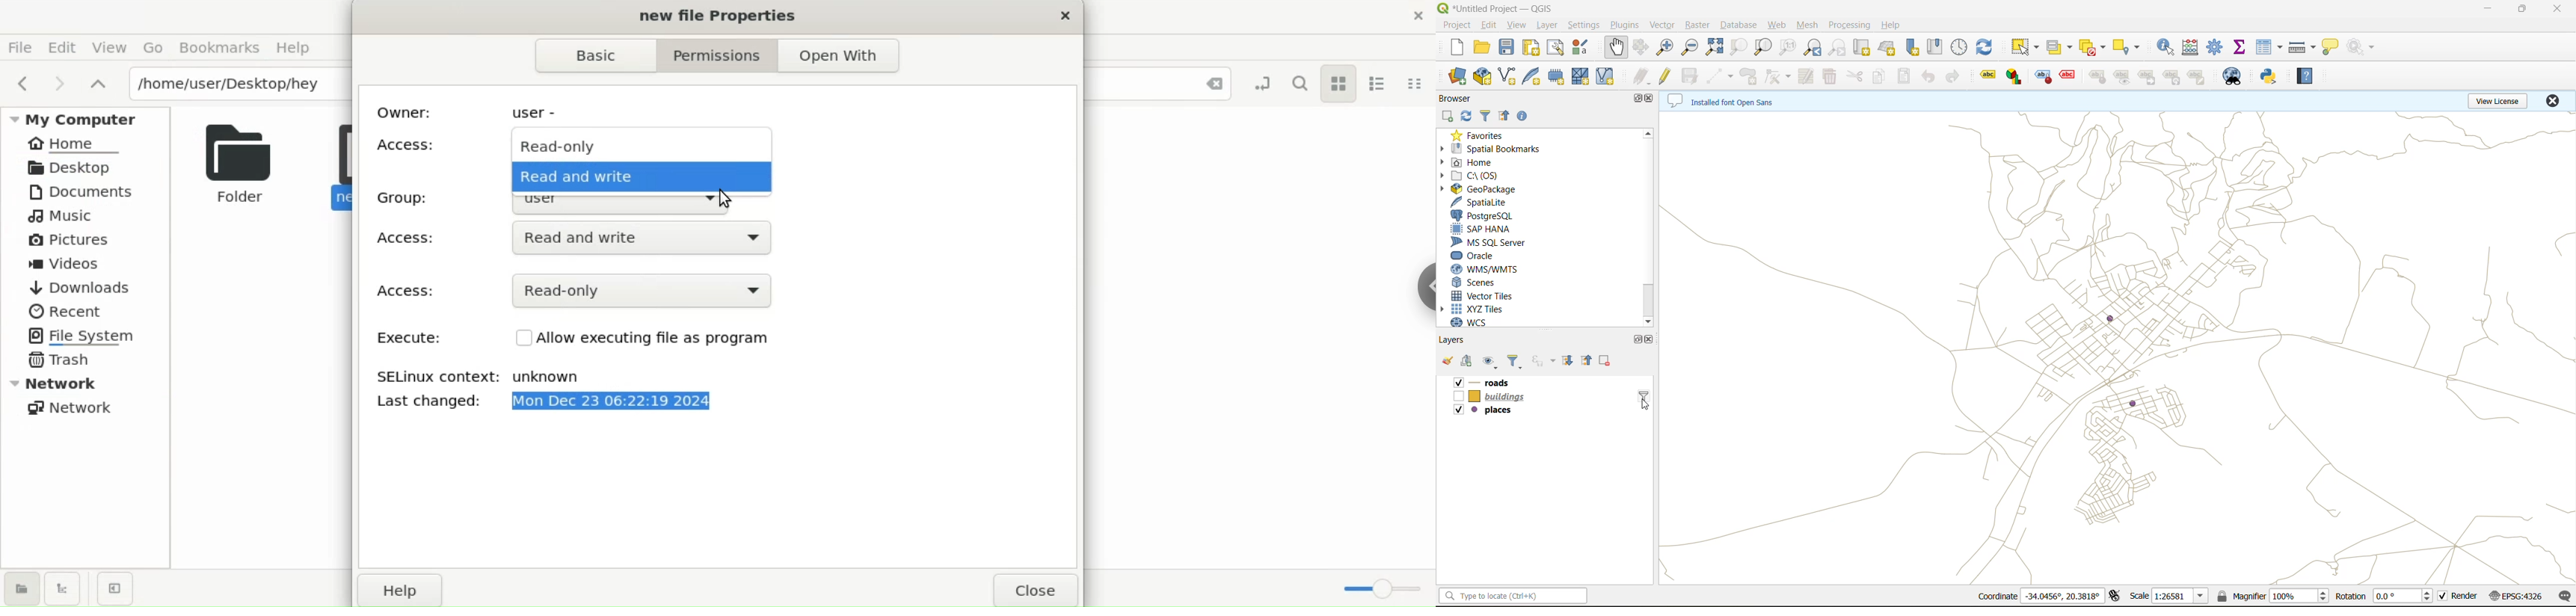 Image resolution: width=2576 pixels, height=616 pixels. I want to click on help, so click(1893, 27).